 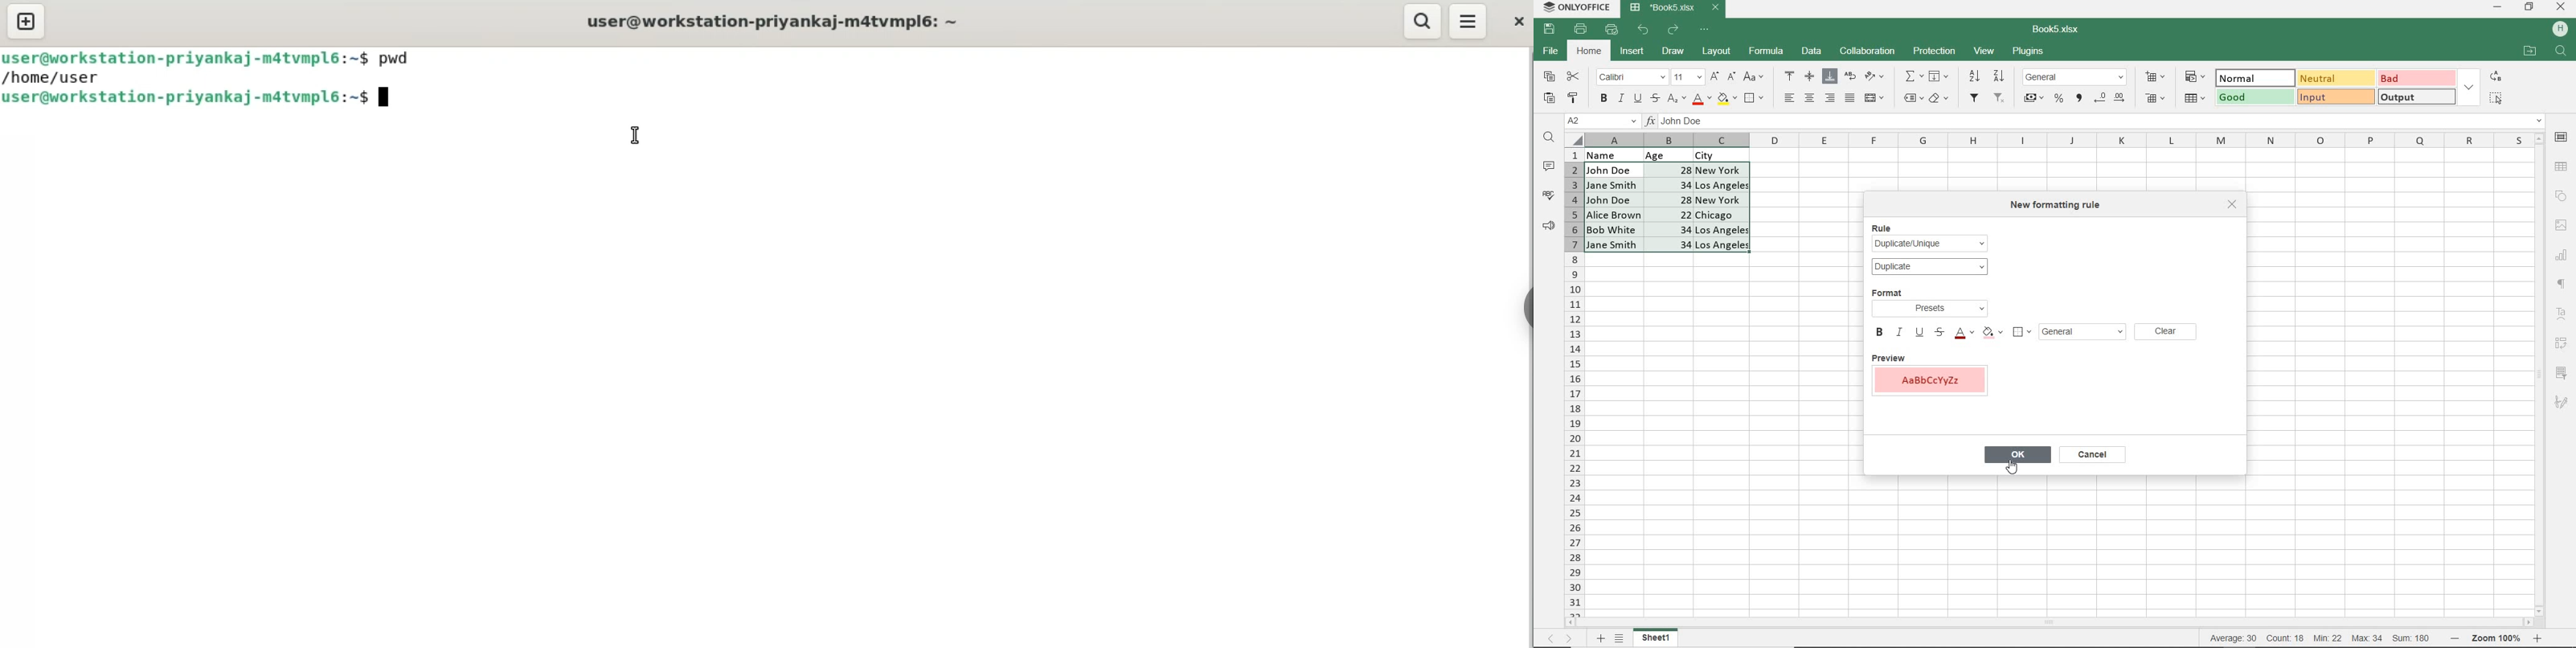 I want to click on PARAGRAPH SETTINGS, so click(x=2562, y=284).